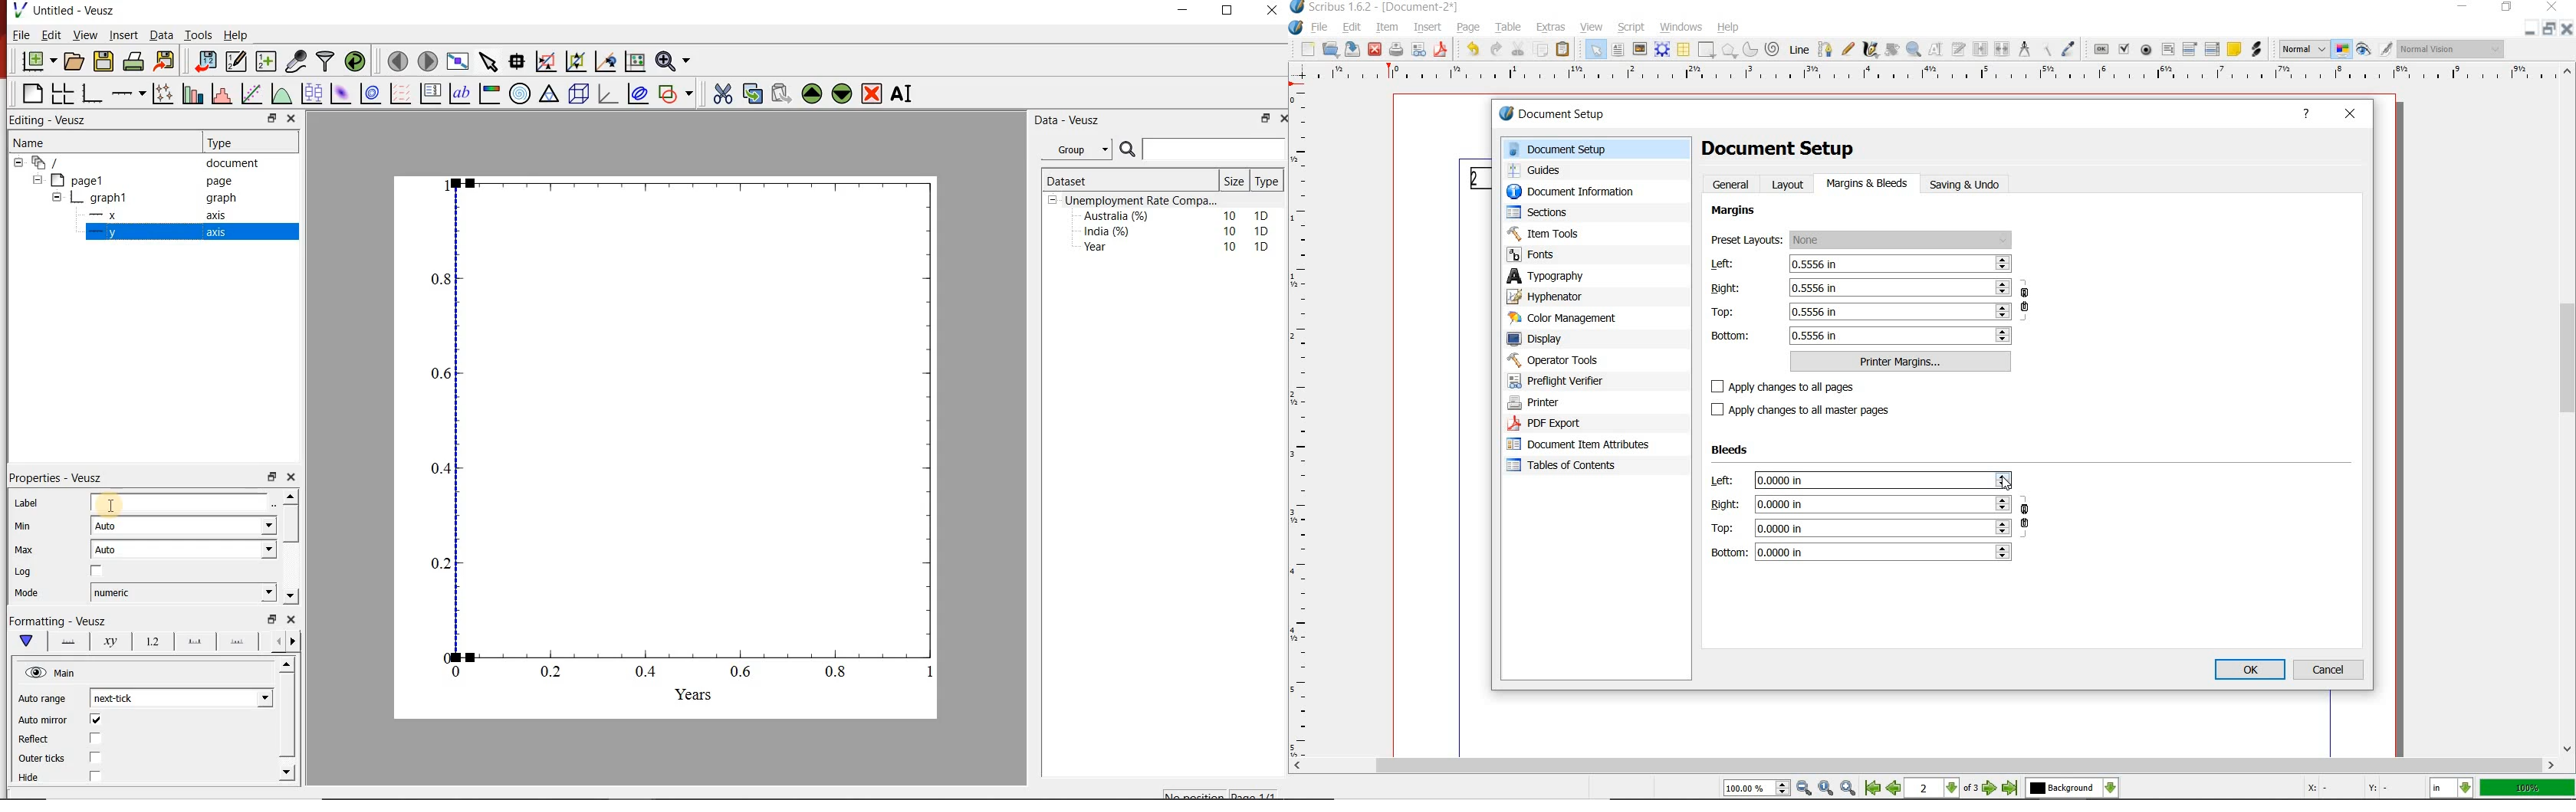 The height and width of the screenshot is (812, 2576). Describe the element at coordinates (1187, 14) in the screenshot. I see `minimise` at that location.